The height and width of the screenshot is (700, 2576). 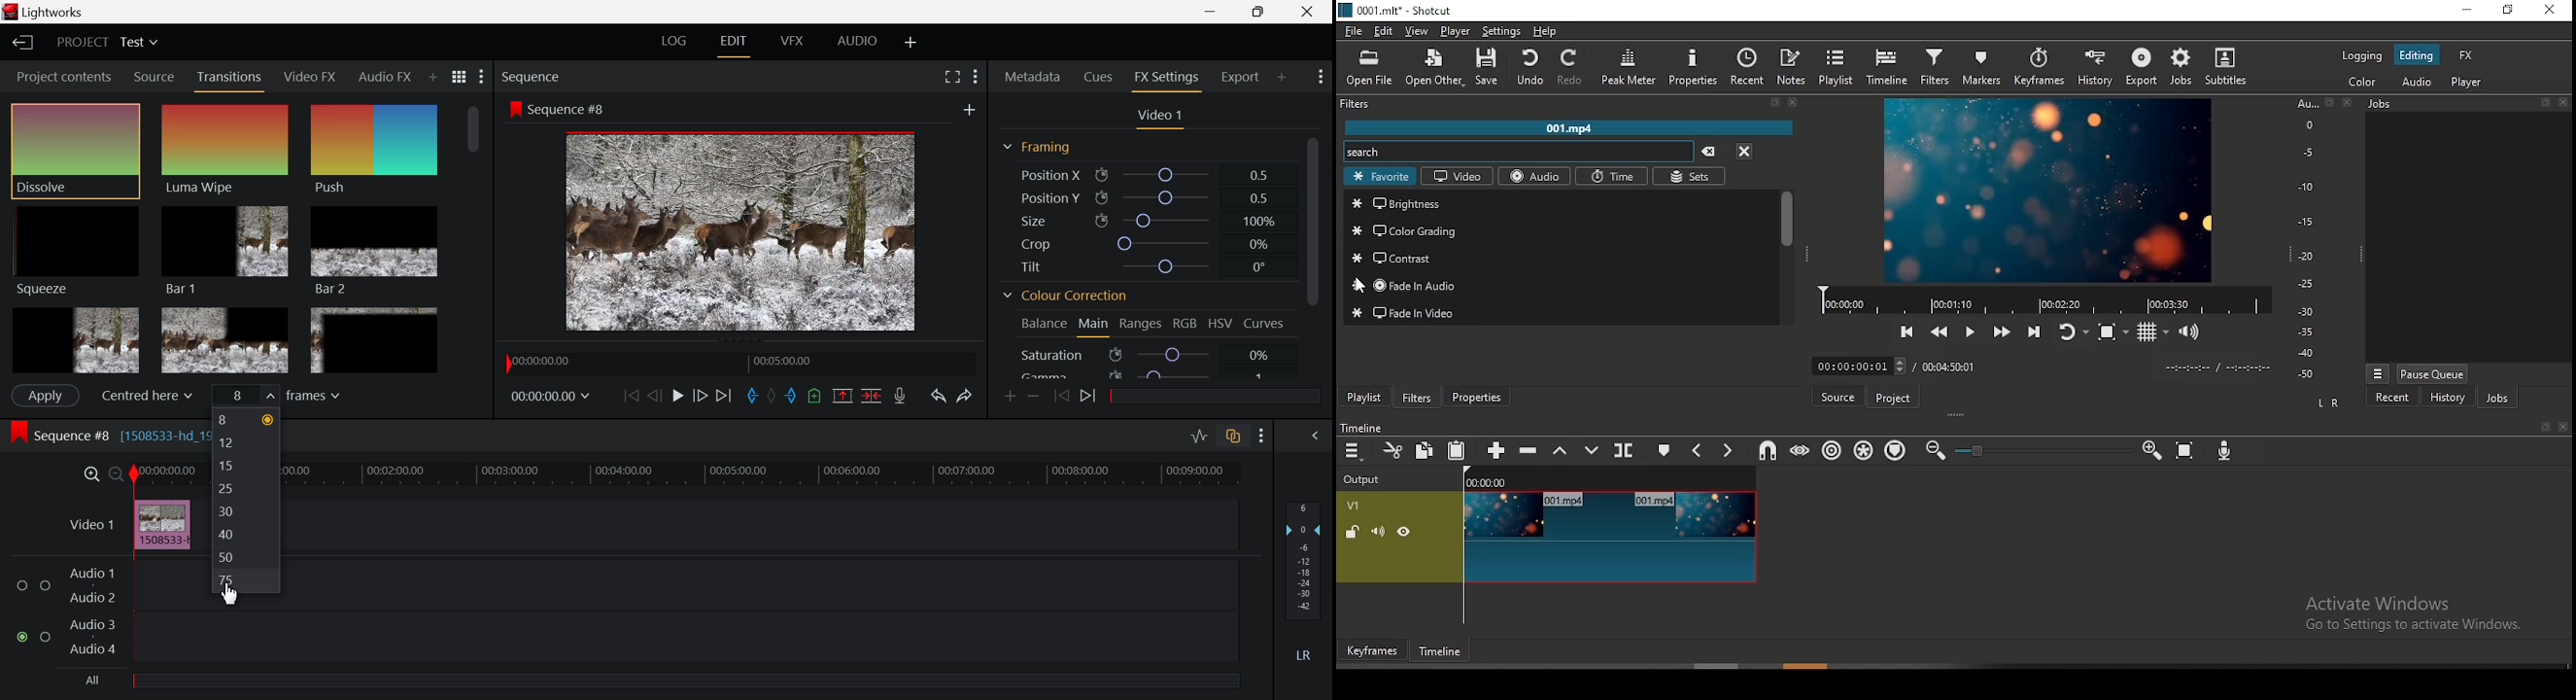 I want to click on Delete/Cut, so click(x=873, y=397).